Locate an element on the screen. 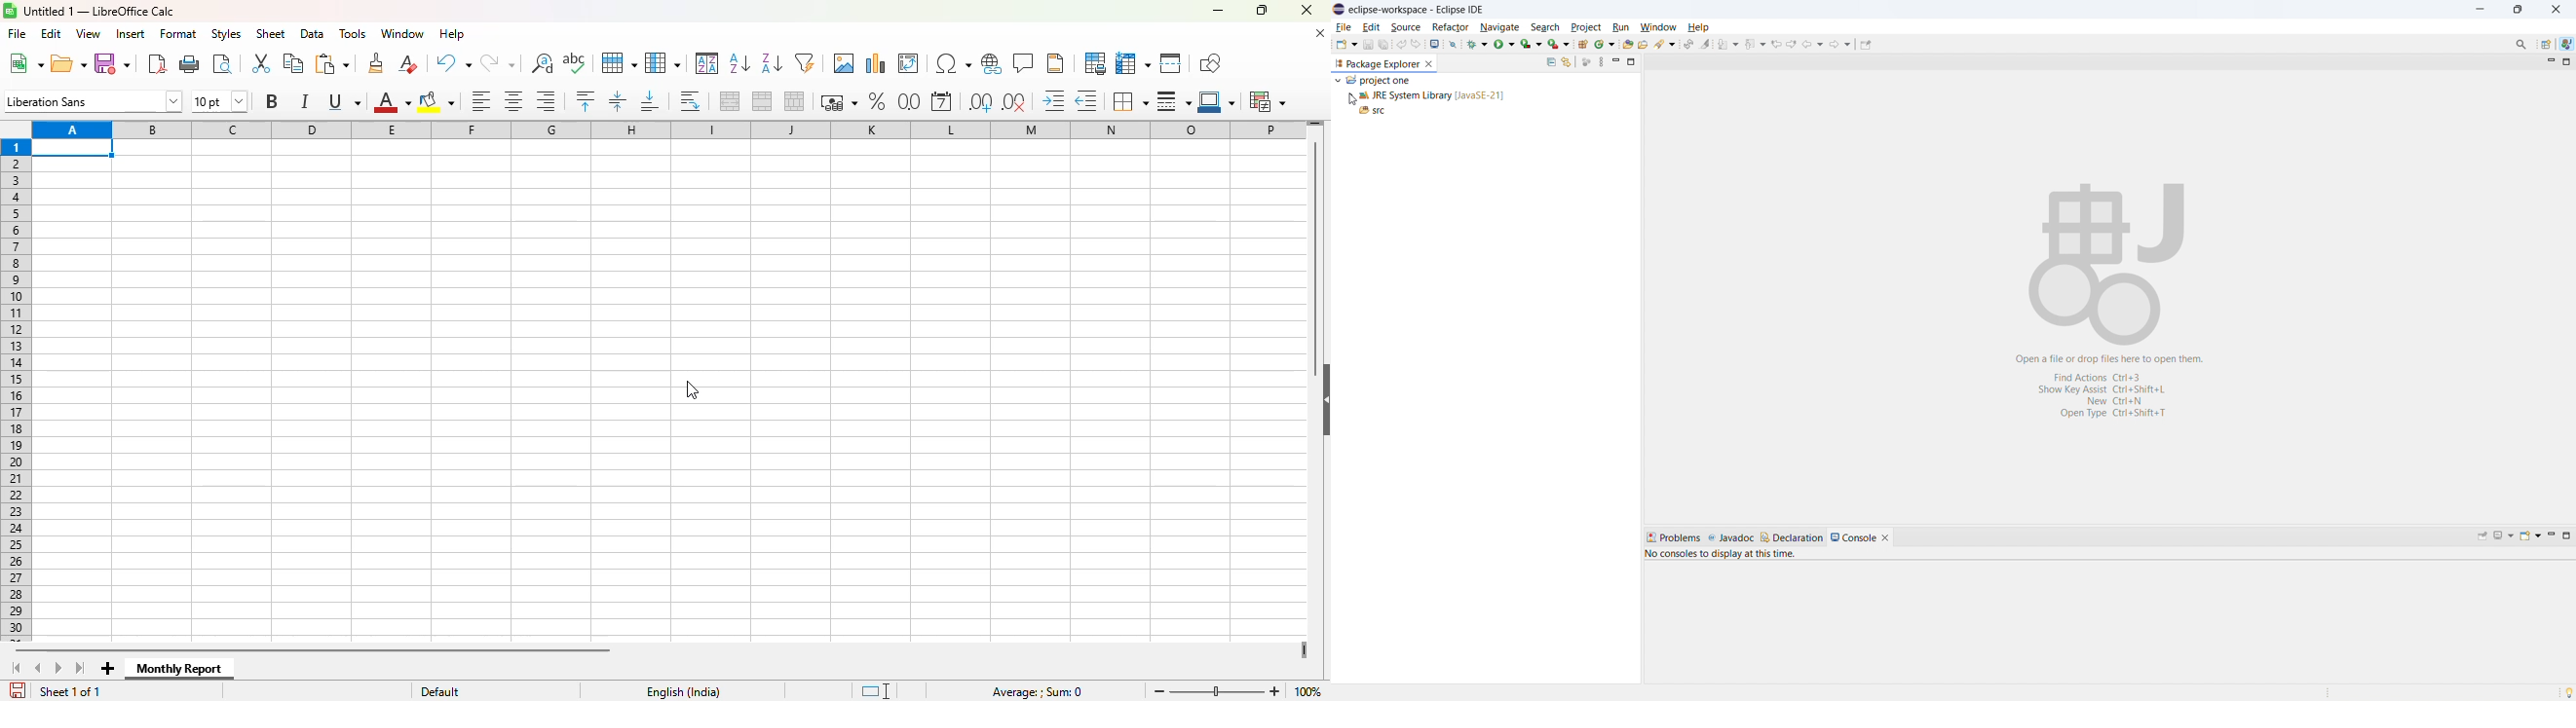  align bottom is located at coordinates (651, 101).